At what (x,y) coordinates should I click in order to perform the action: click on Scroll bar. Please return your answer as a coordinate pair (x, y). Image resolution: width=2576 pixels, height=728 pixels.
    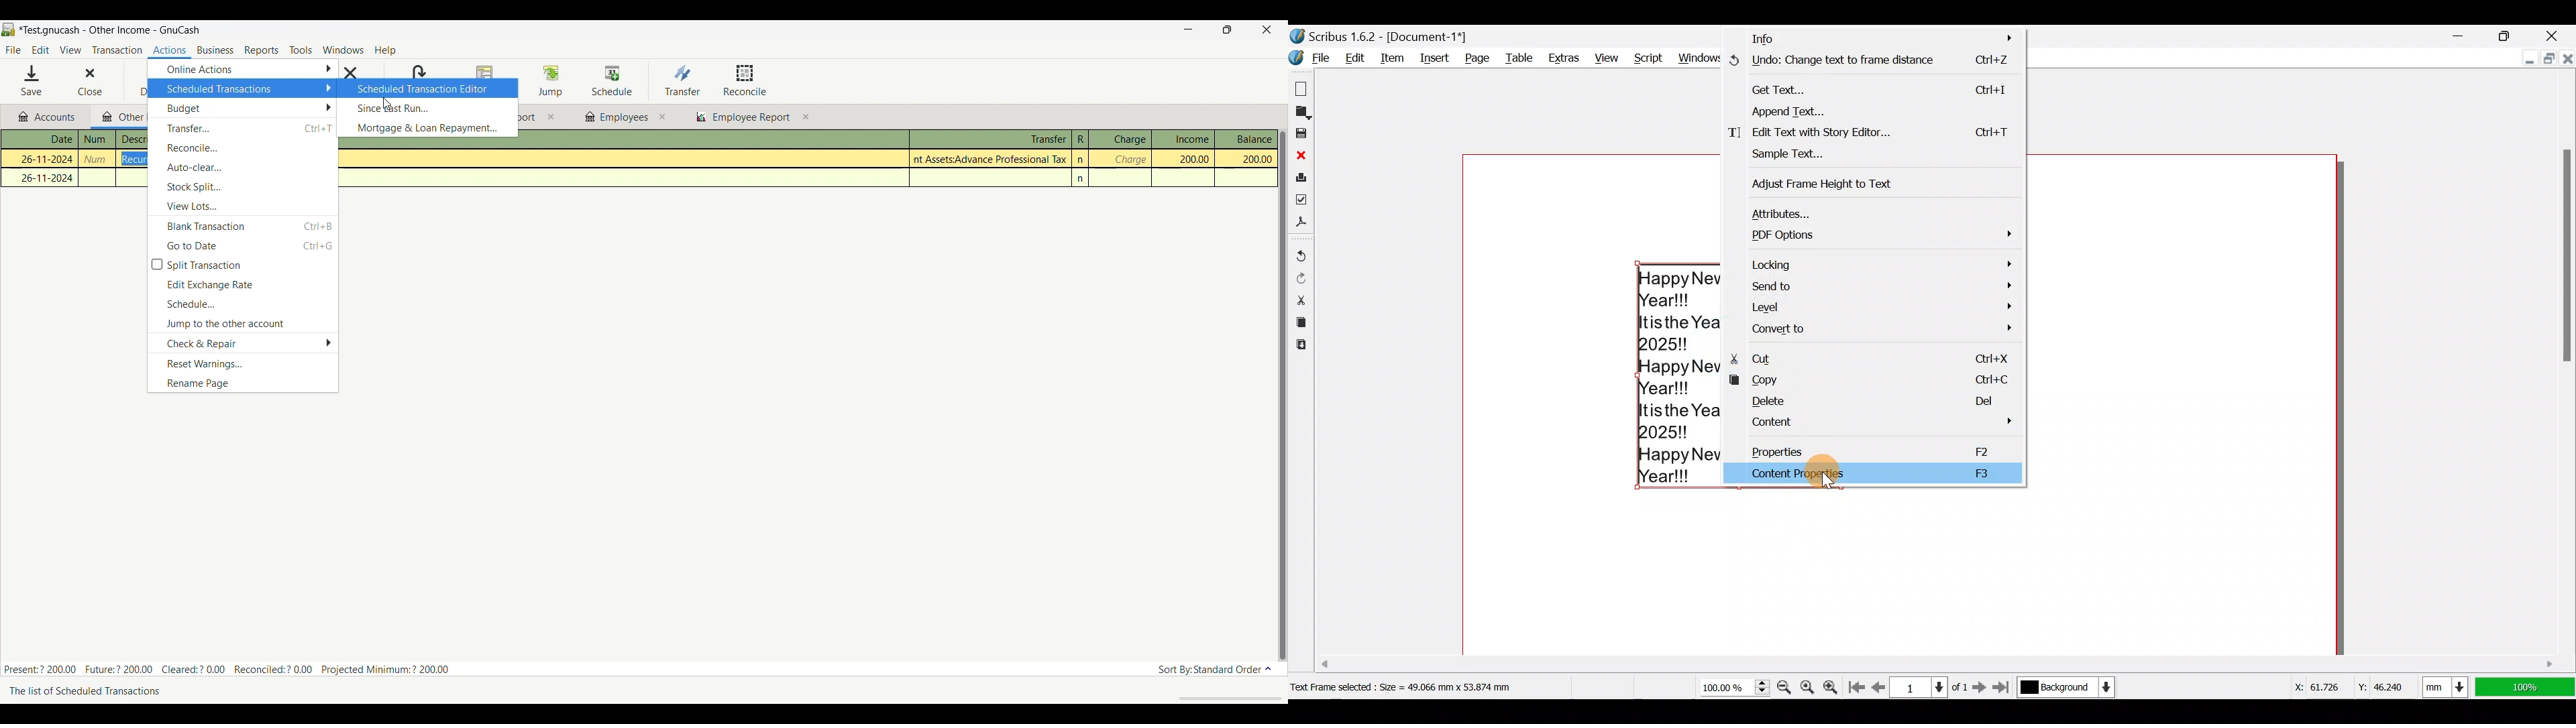
    Looking at the image, I should click on (1830, 660).